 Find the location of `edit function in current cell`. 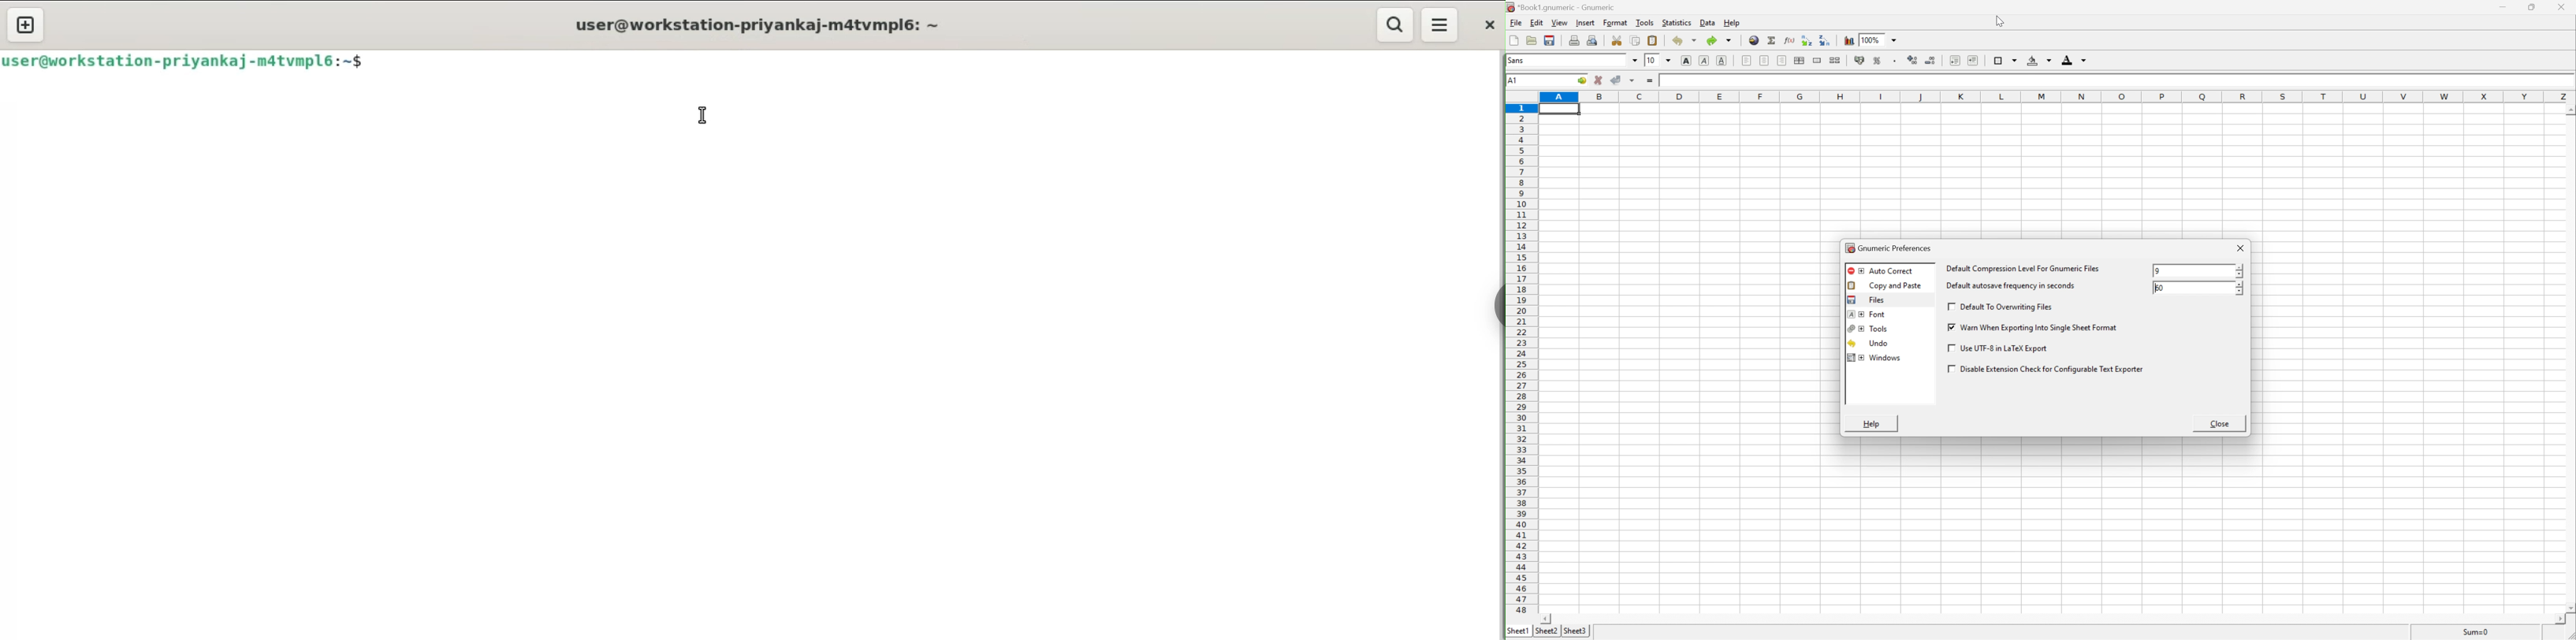

edit function in current cell is located at coordinates (1790, 40).